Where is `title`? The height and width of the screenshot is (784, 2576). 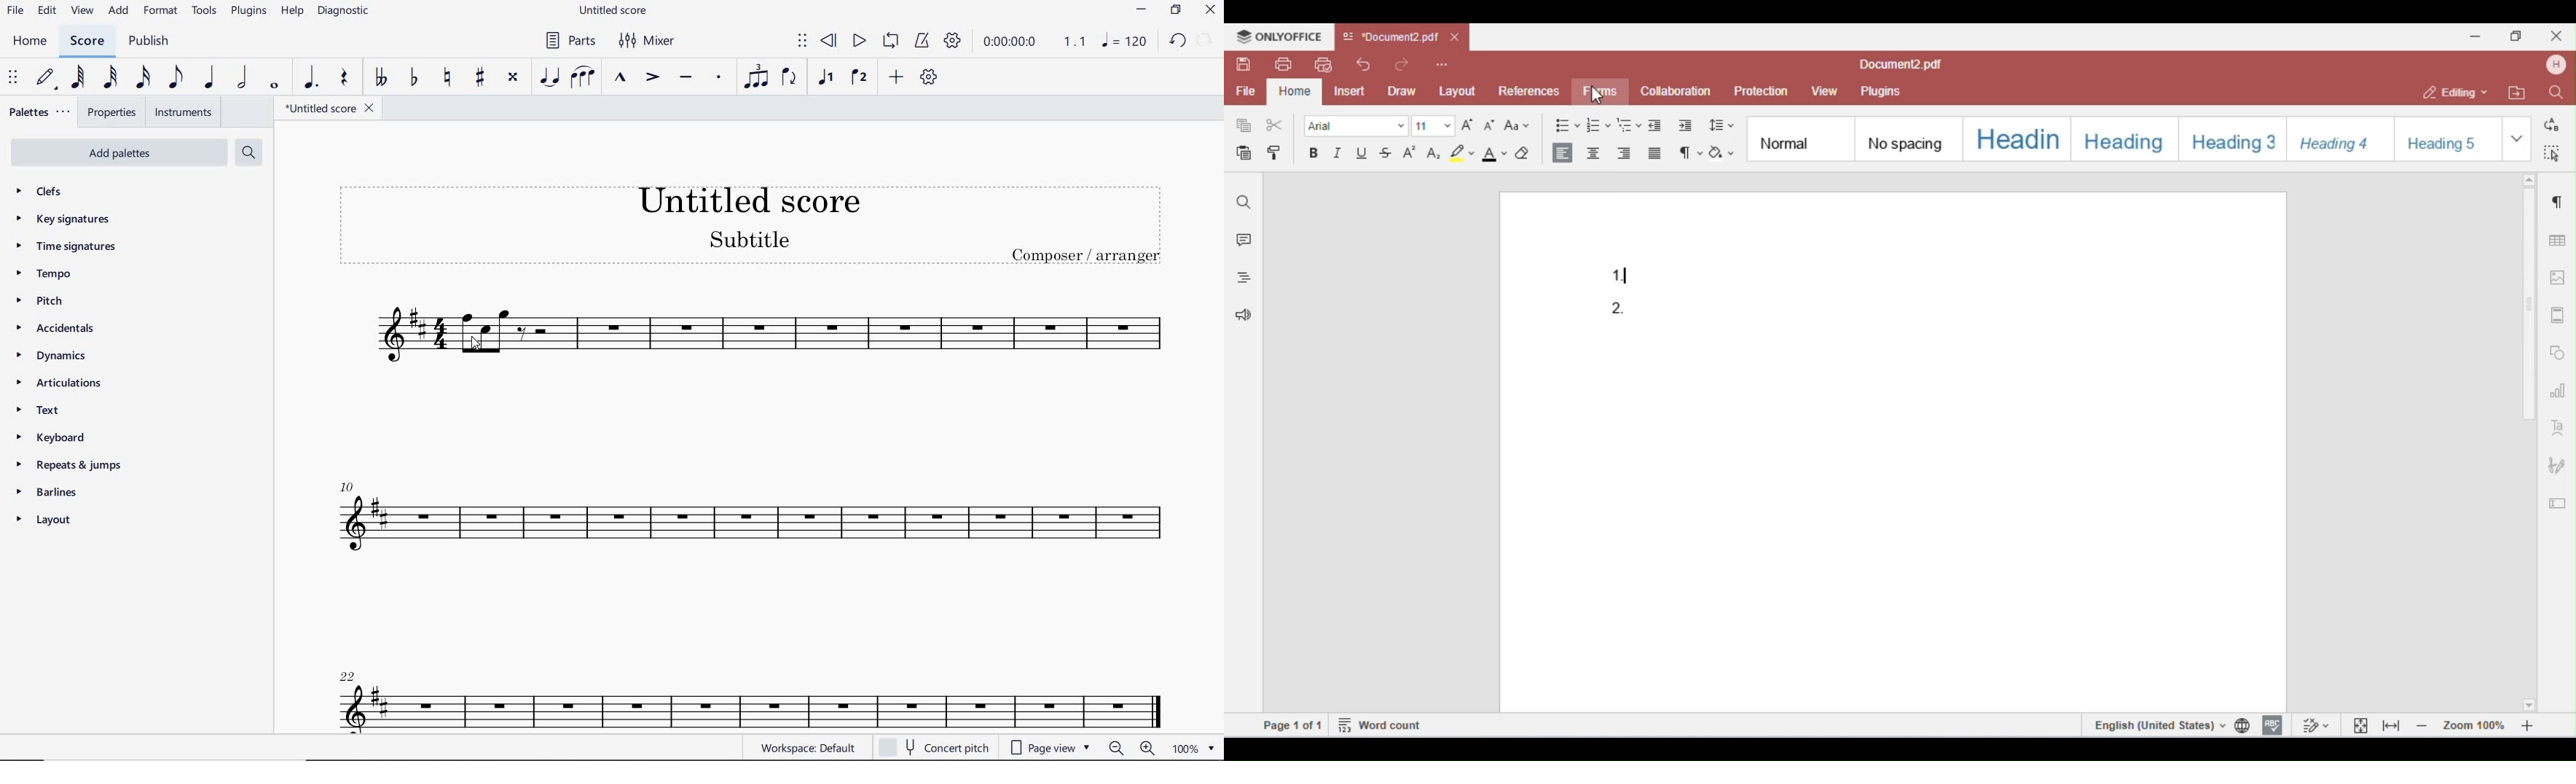 title is located at coordinates (750, 225).